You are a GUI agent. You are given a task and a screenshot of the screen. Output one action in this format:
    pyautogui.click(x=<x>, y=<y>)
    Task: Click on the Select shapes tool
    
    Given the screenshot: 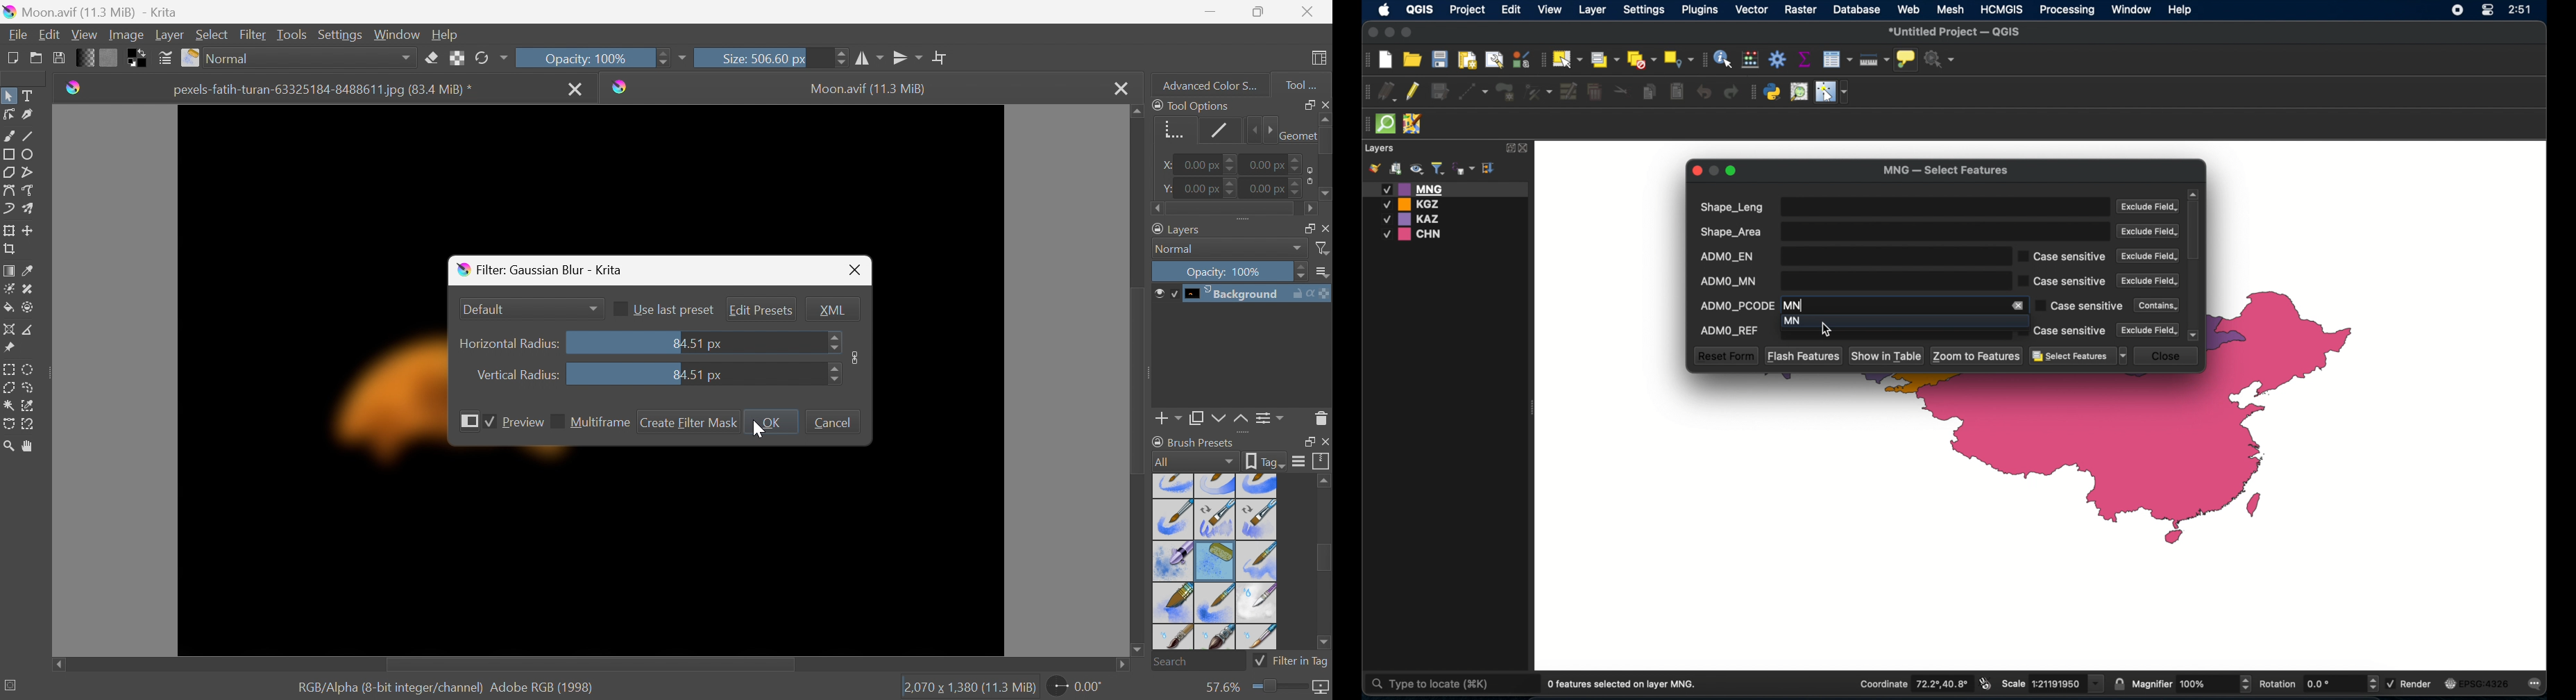 What is the action you would take?
    pyautogui.click(x=8, y=96)
    